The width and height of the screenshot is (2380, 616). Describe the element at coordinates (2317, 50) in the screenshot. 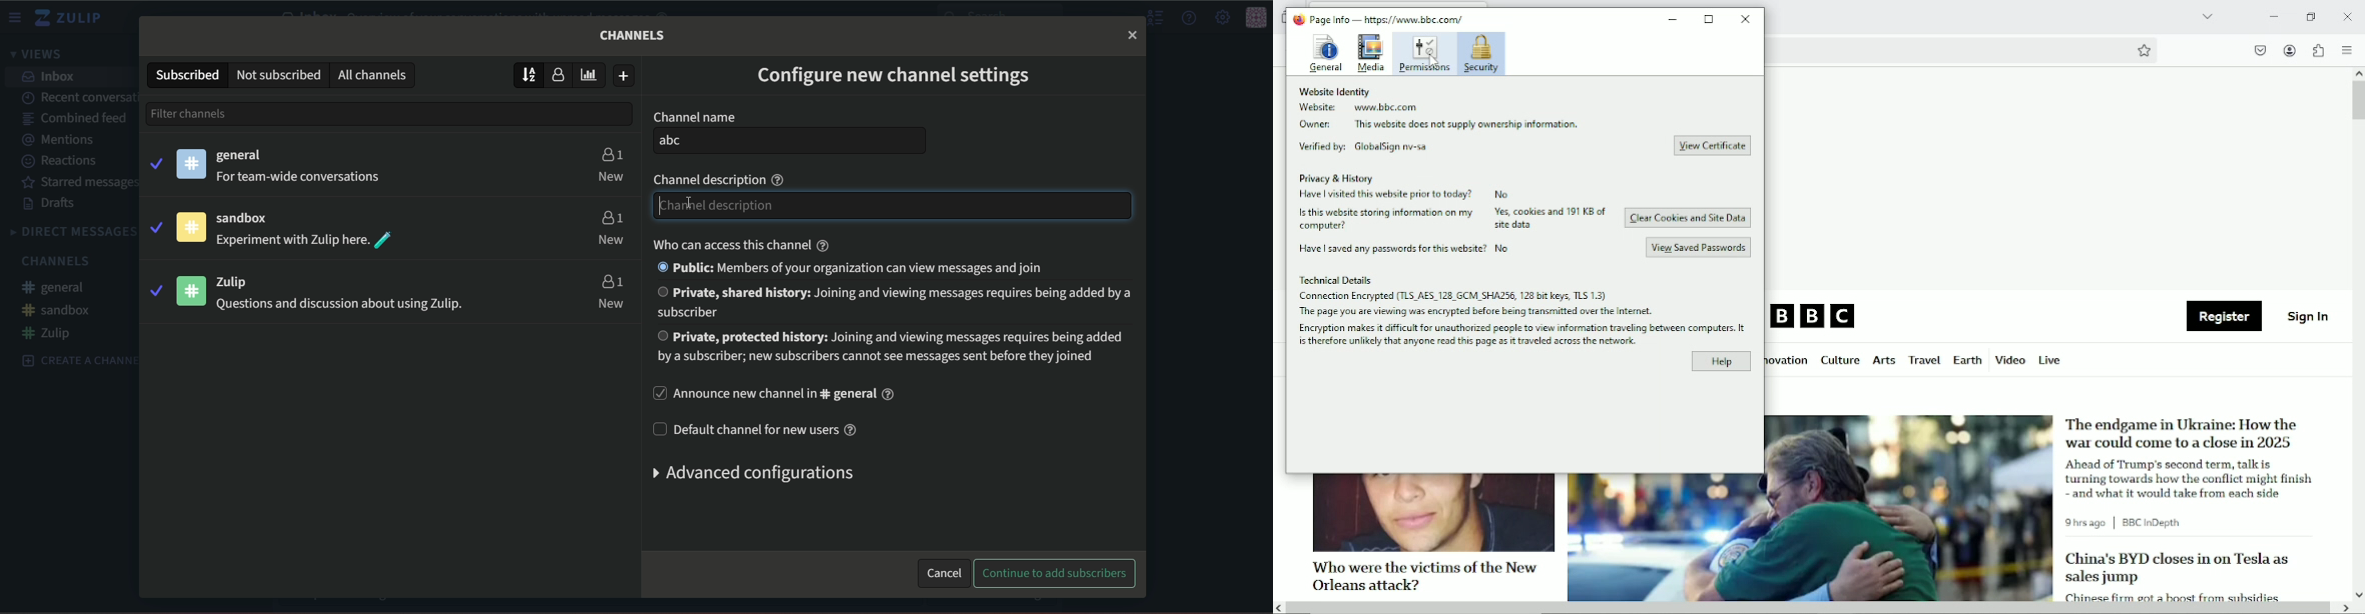

I see `Extensions` at that location.